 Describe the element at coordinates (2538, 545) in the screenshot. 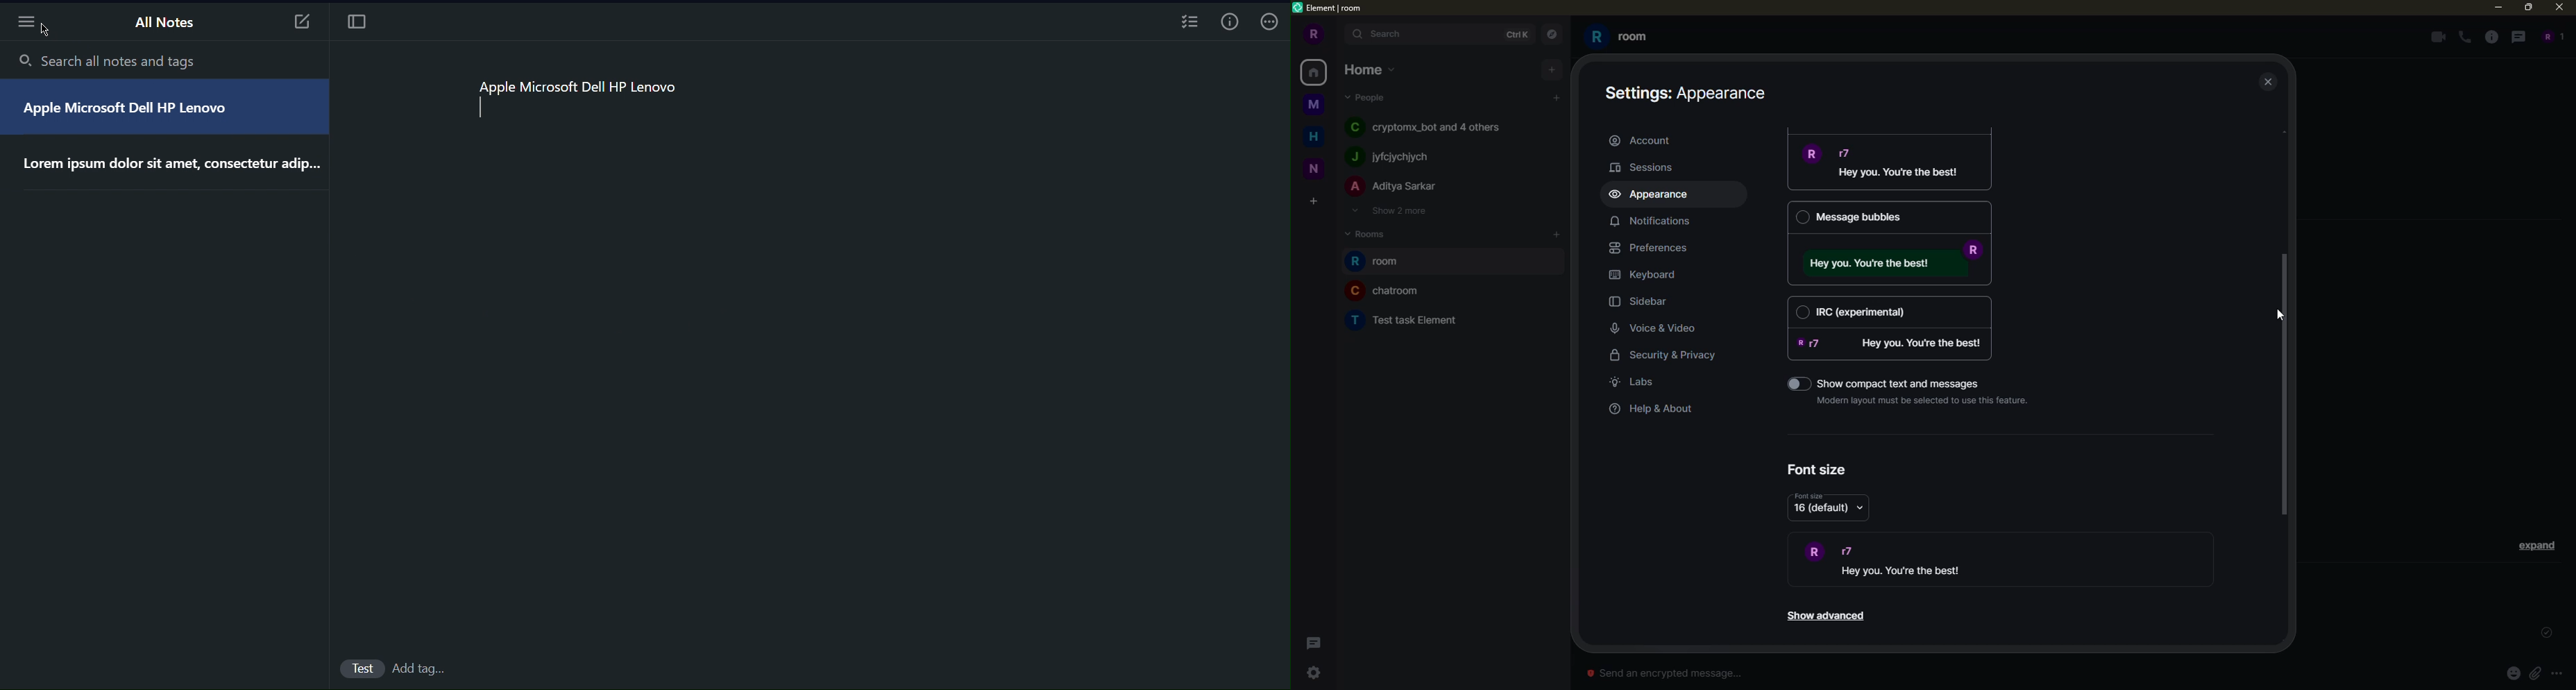

I see `expand` at that location.